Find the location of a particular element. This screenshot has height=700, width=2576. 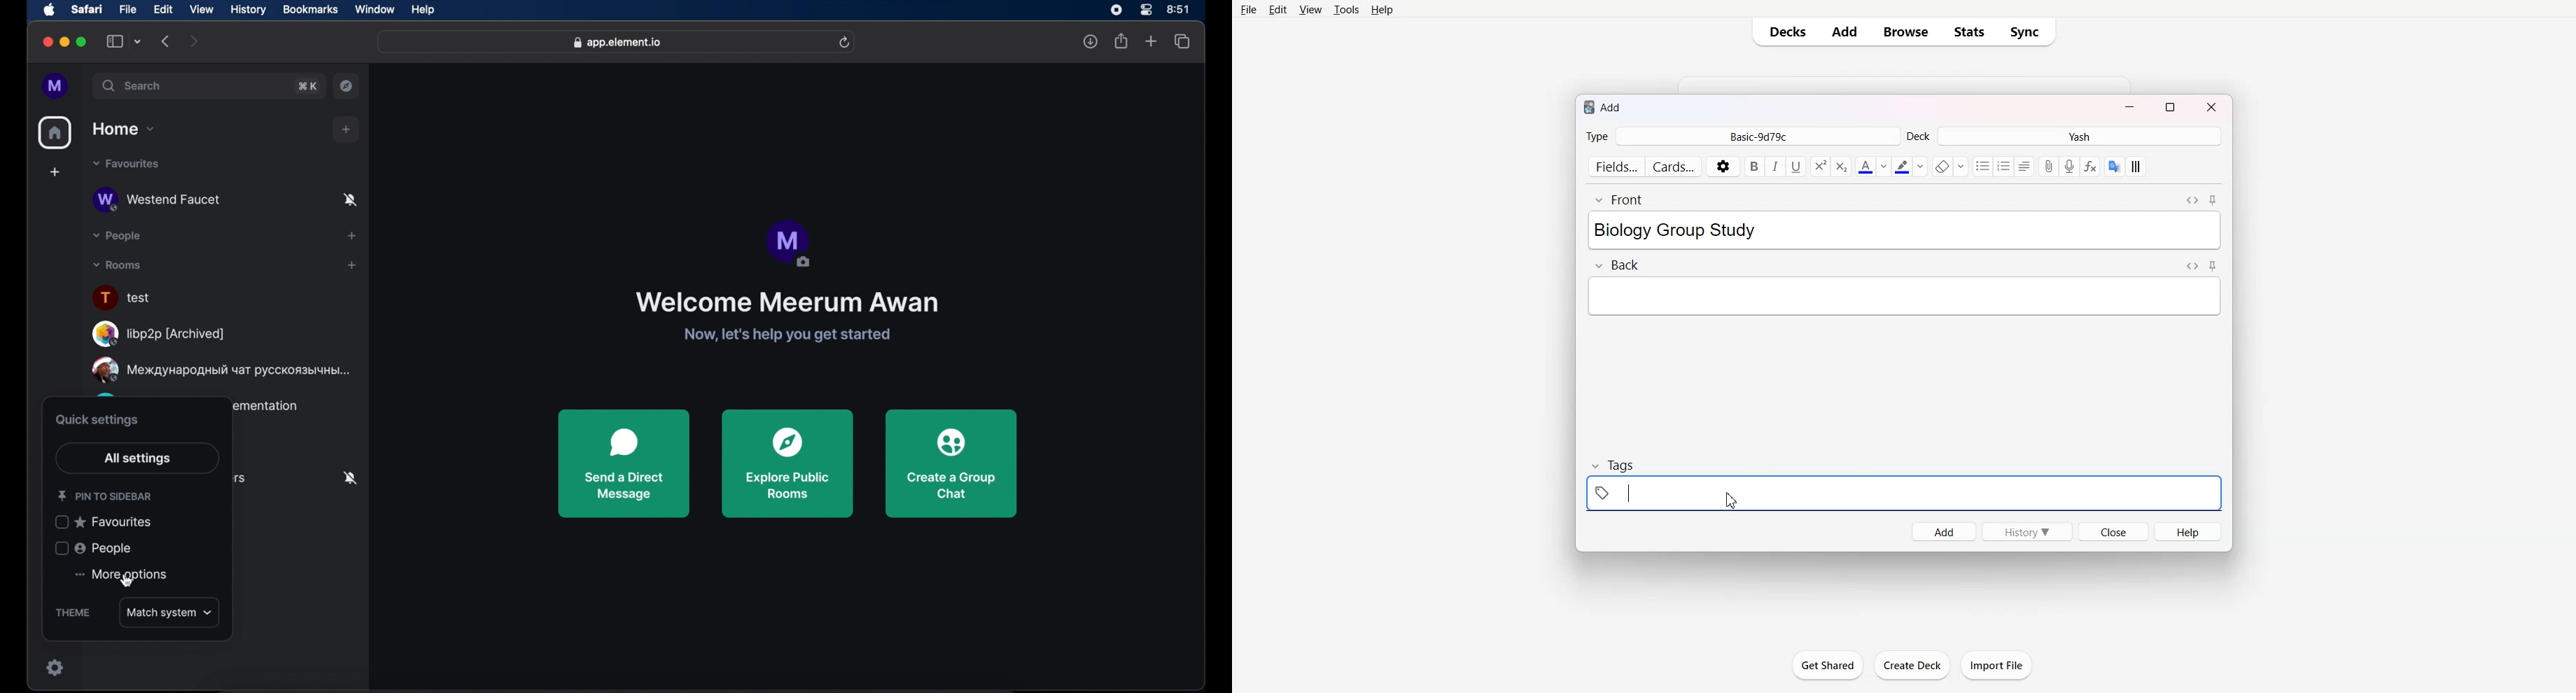

test room is located at coordinates (123, 298).